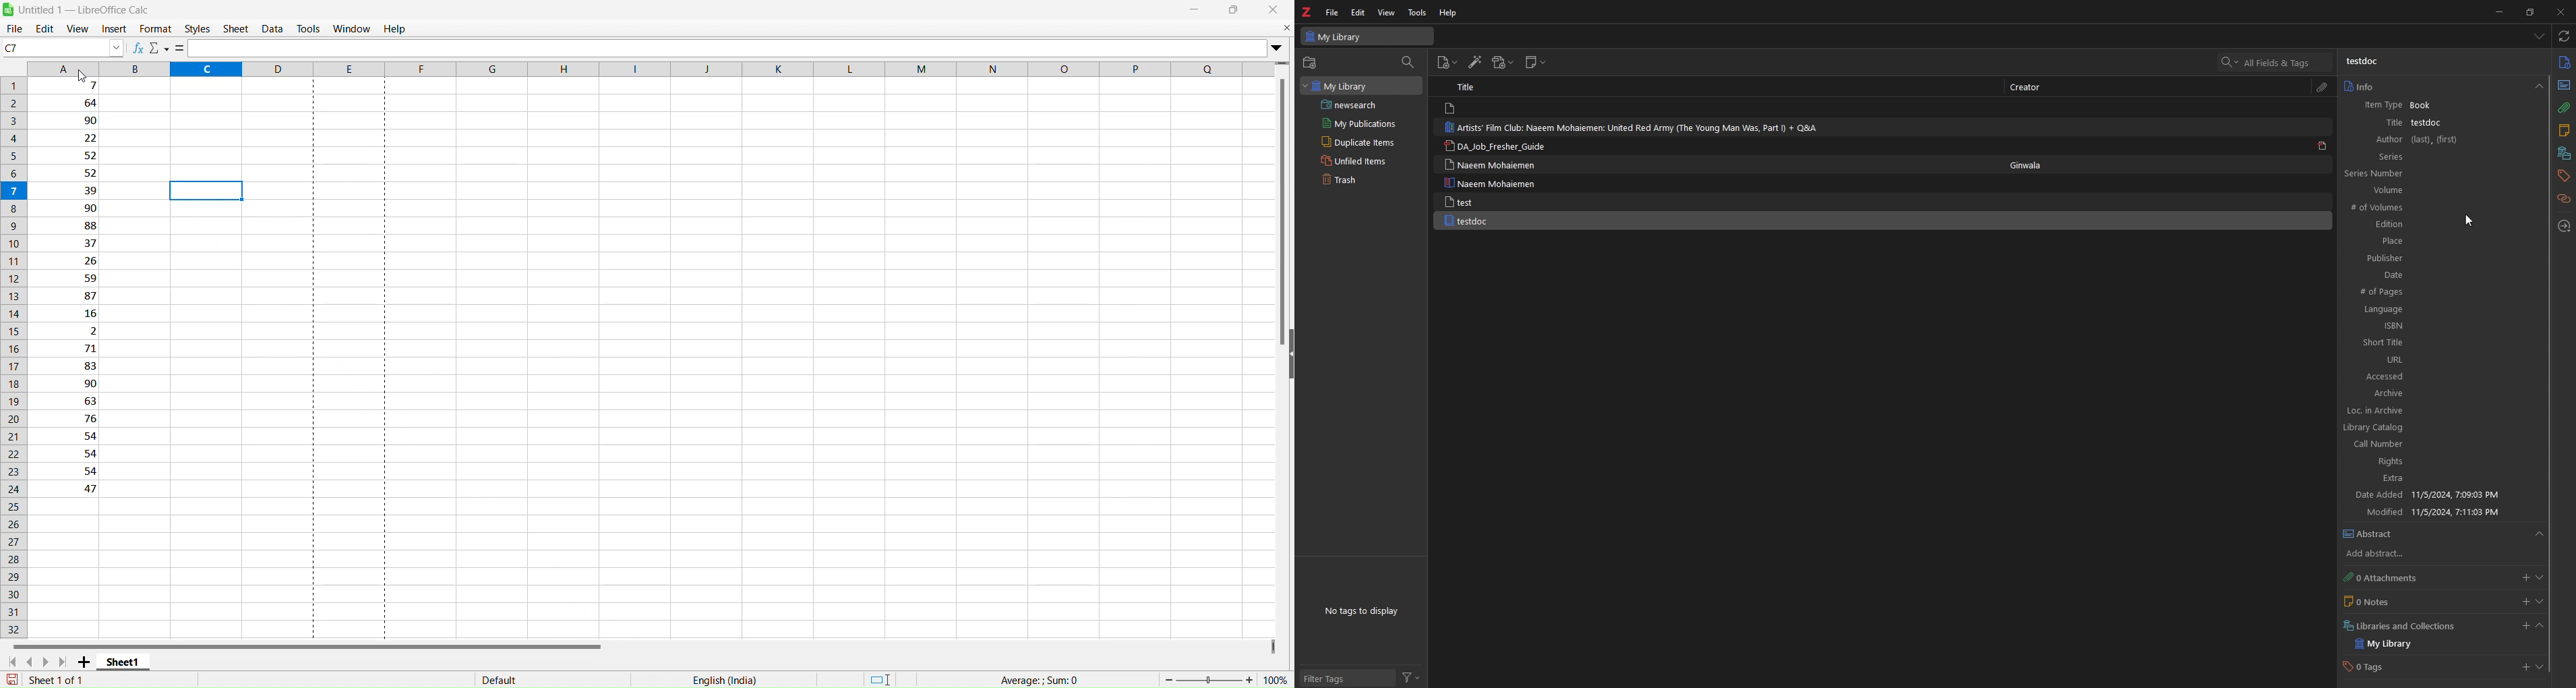 This screenshot has width=2576, height=700. Describe the element at coordinates (2470, 221) in the screenshot. I see `cursor` at that location.